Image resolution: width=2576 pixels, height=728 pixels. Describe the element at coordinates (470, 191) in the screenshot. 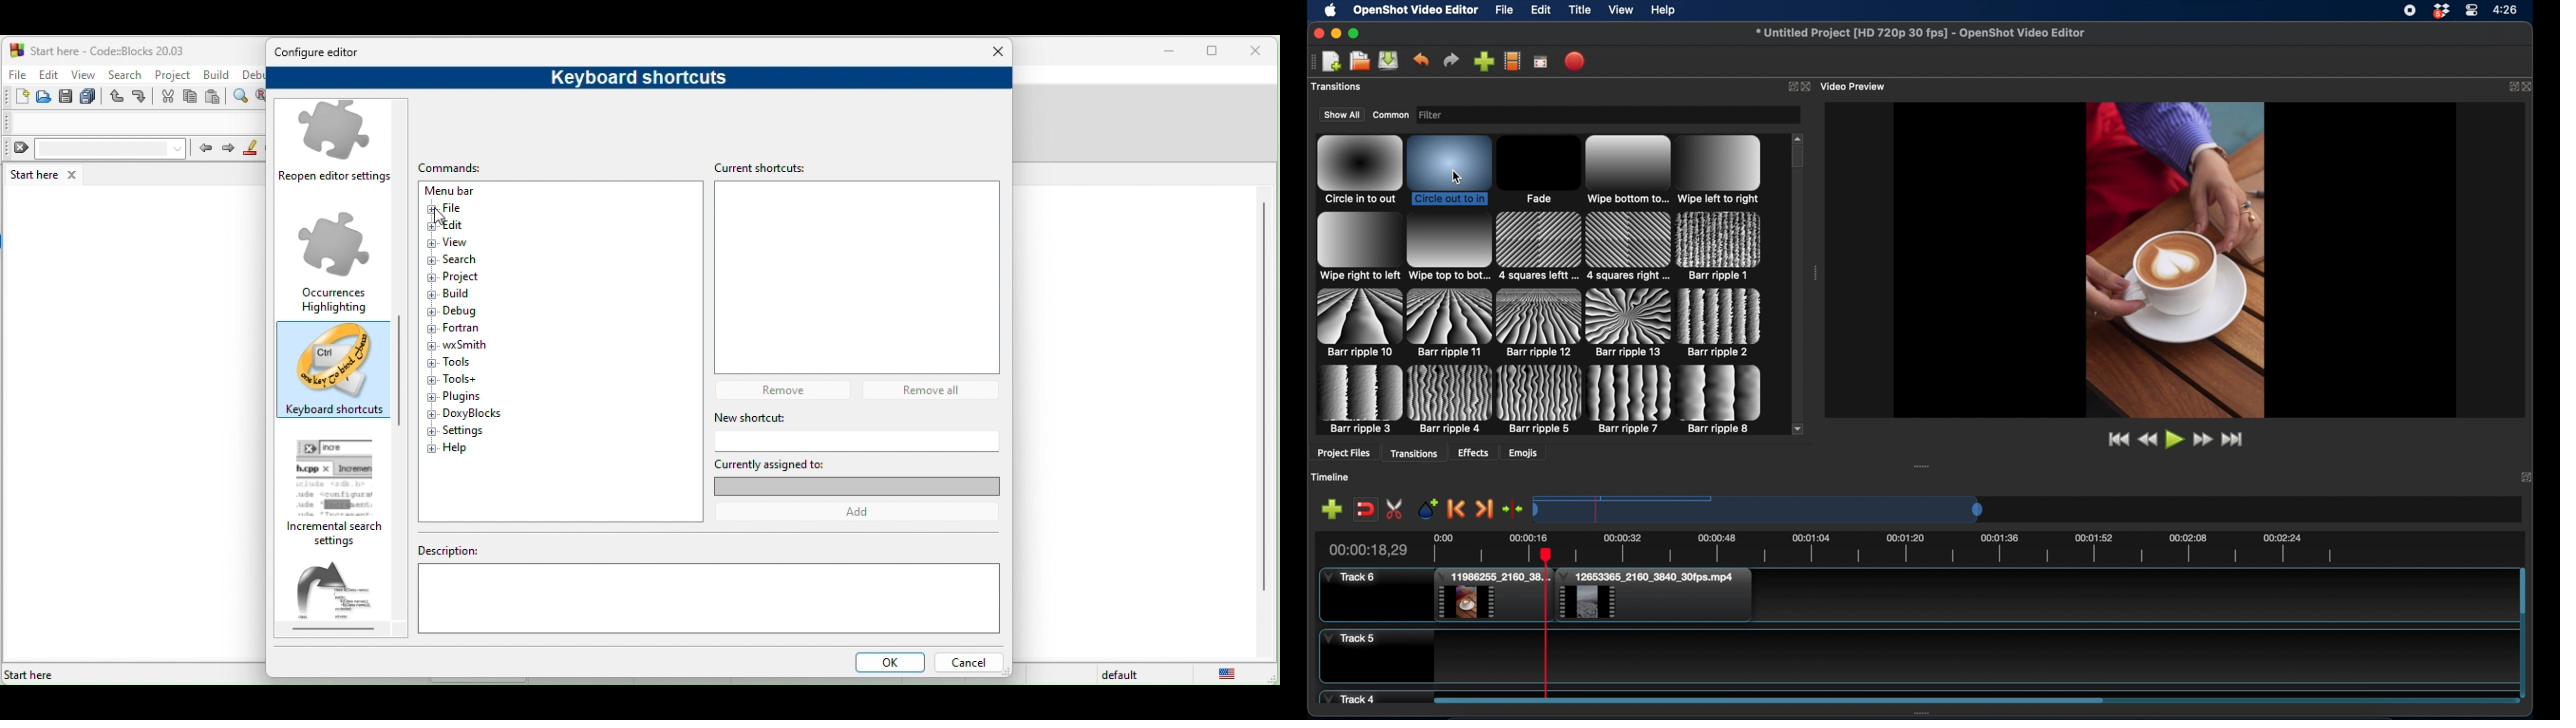

I see `menu bar` at that location.